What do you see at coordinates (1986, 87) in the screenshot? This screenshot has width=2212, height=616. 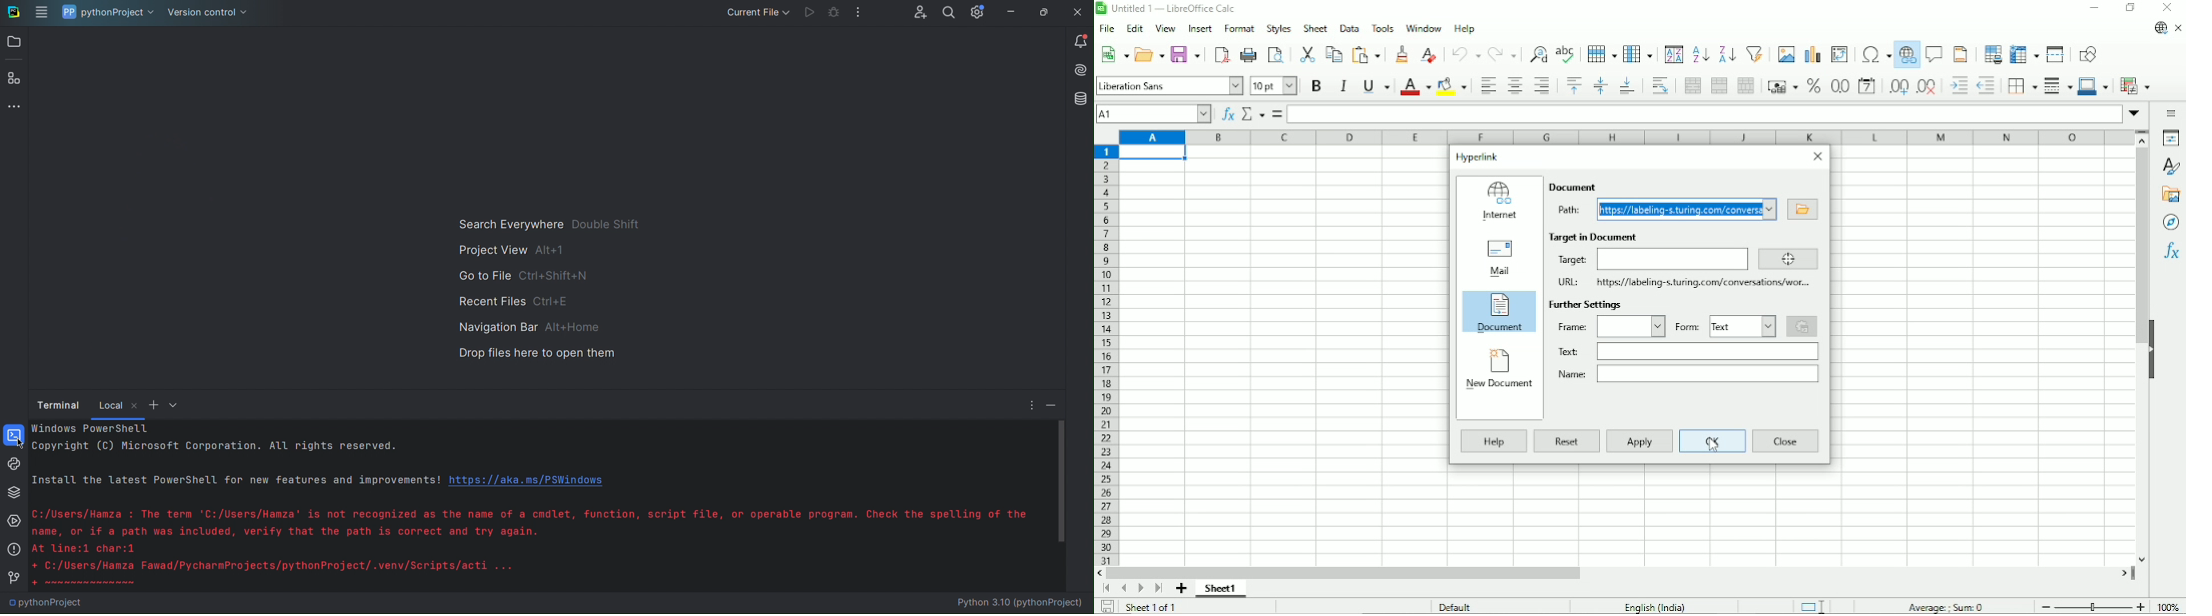 I see `Decrease indent` at bounding box center [1986, 87].